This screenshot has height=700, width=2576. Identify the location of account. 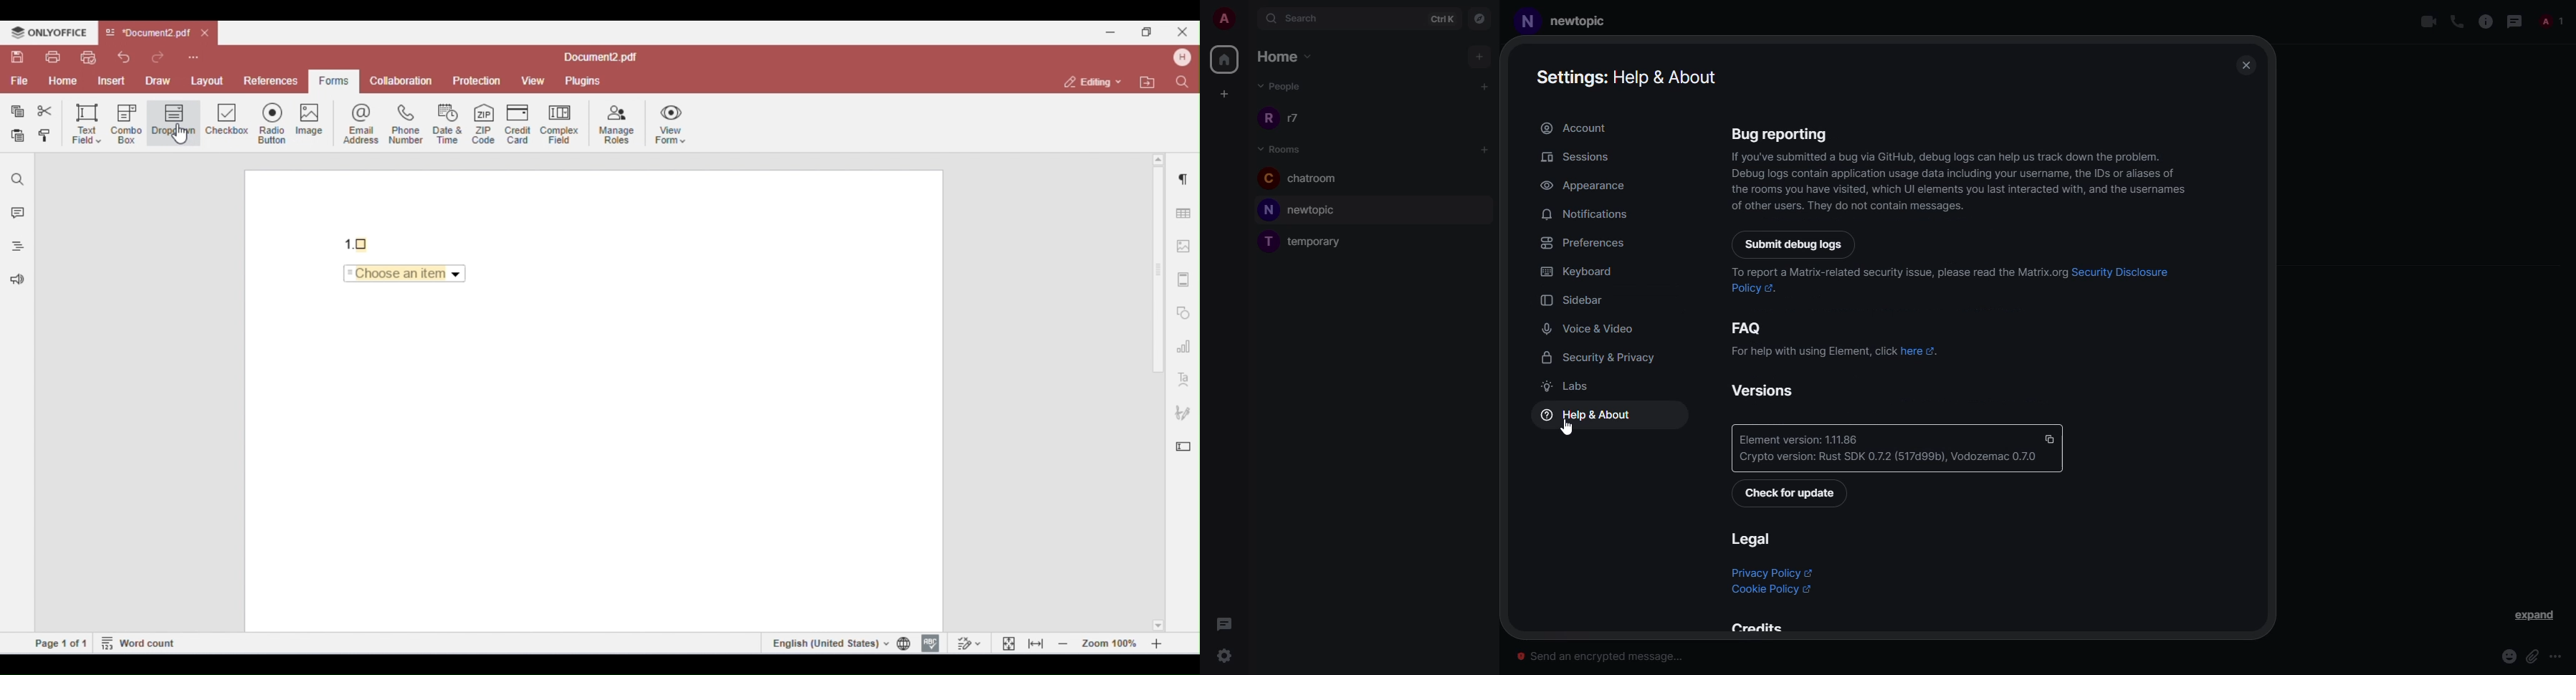
(1578, 129).